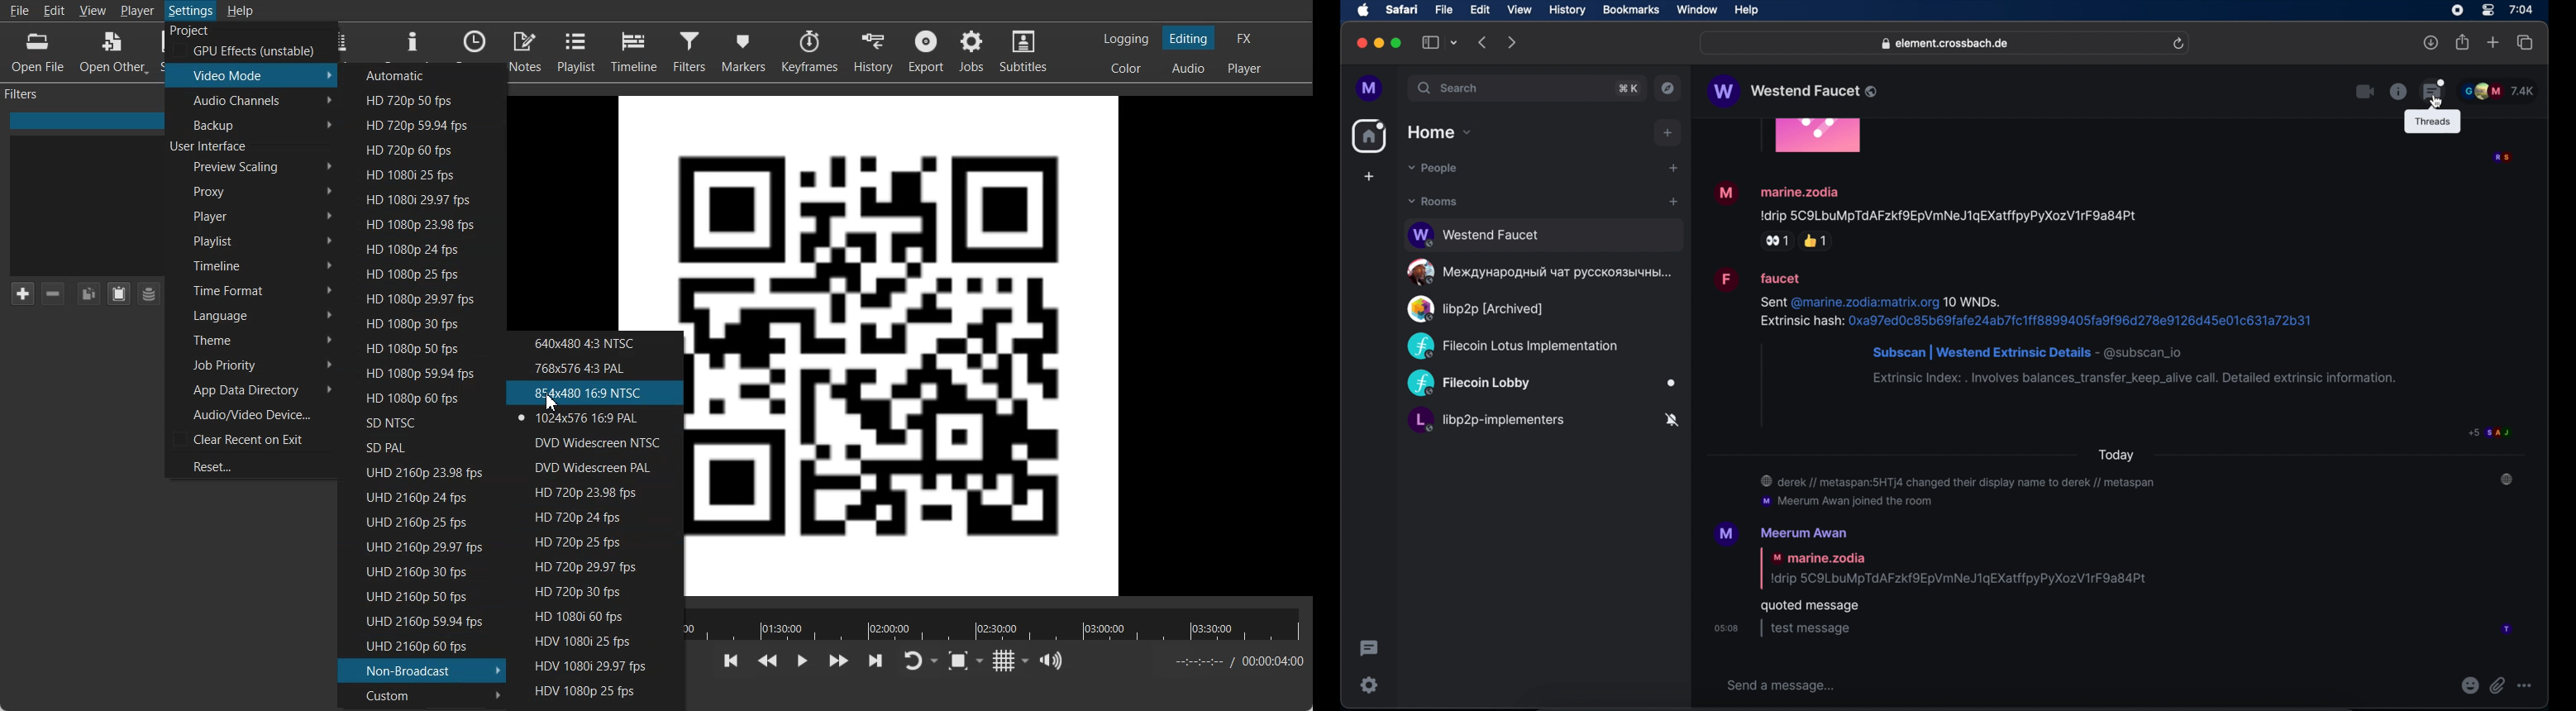 The image size is (2576, 728). Describe the element at coordinates (1541, 273) in the screenshot. I see `oe MeXAayHapoaHbIi YaT PYCCKOA3bIYHDI...` at that location.